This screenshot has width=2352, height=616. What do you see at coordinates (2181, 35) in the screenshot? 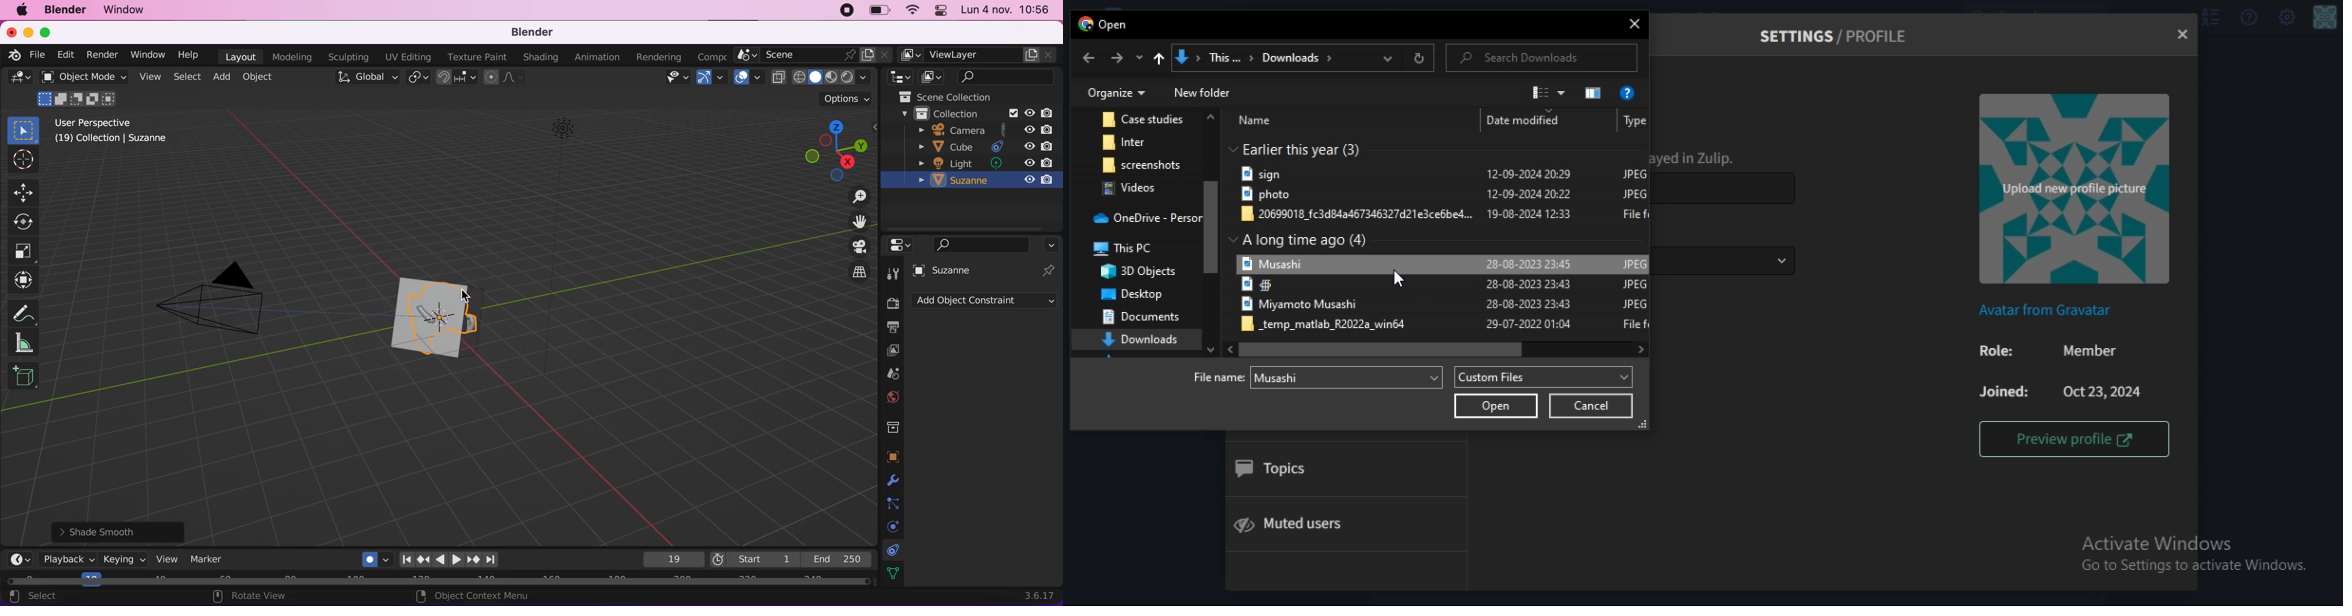
I see `close` at bounding box center [2181, 35].